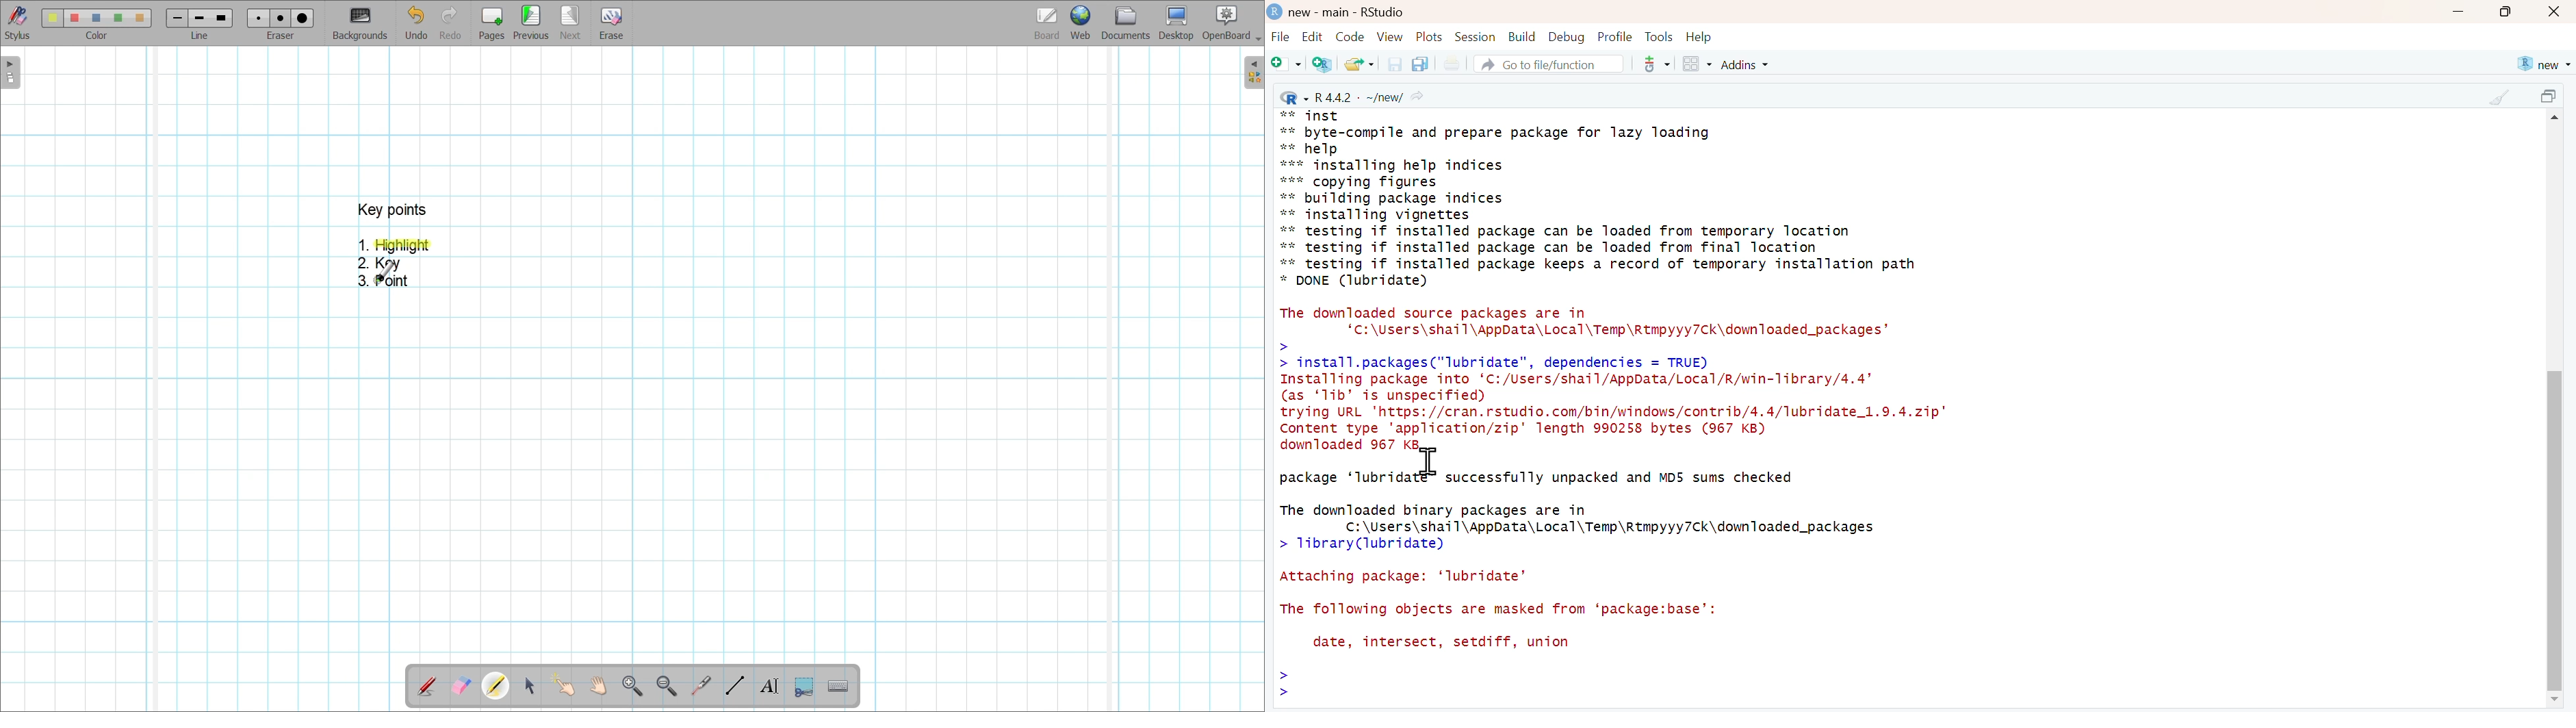 This screenshot has height=728, width=2576. I want to click on Change background, so click(360, 23).